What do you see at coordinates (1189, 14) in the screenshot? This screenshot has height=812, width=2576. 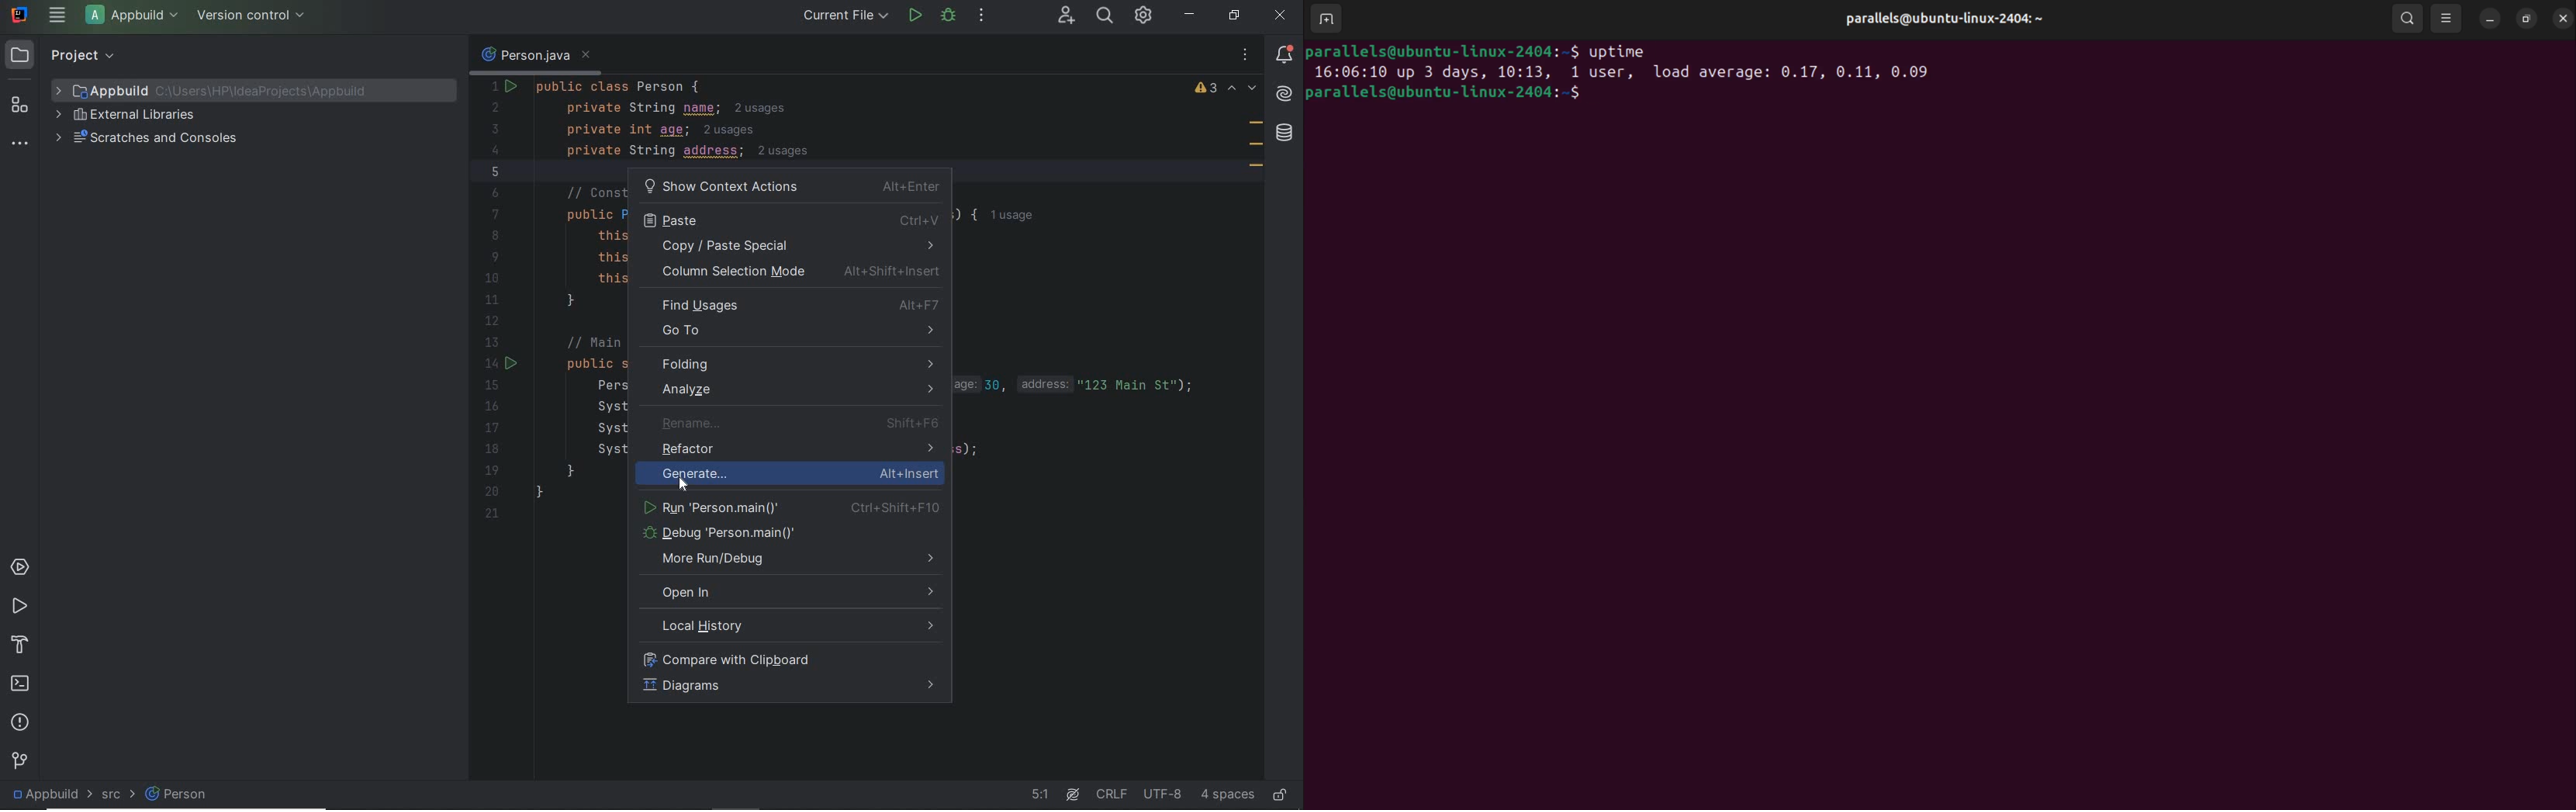 I see `minimize` at bounding box center [1189, 14].